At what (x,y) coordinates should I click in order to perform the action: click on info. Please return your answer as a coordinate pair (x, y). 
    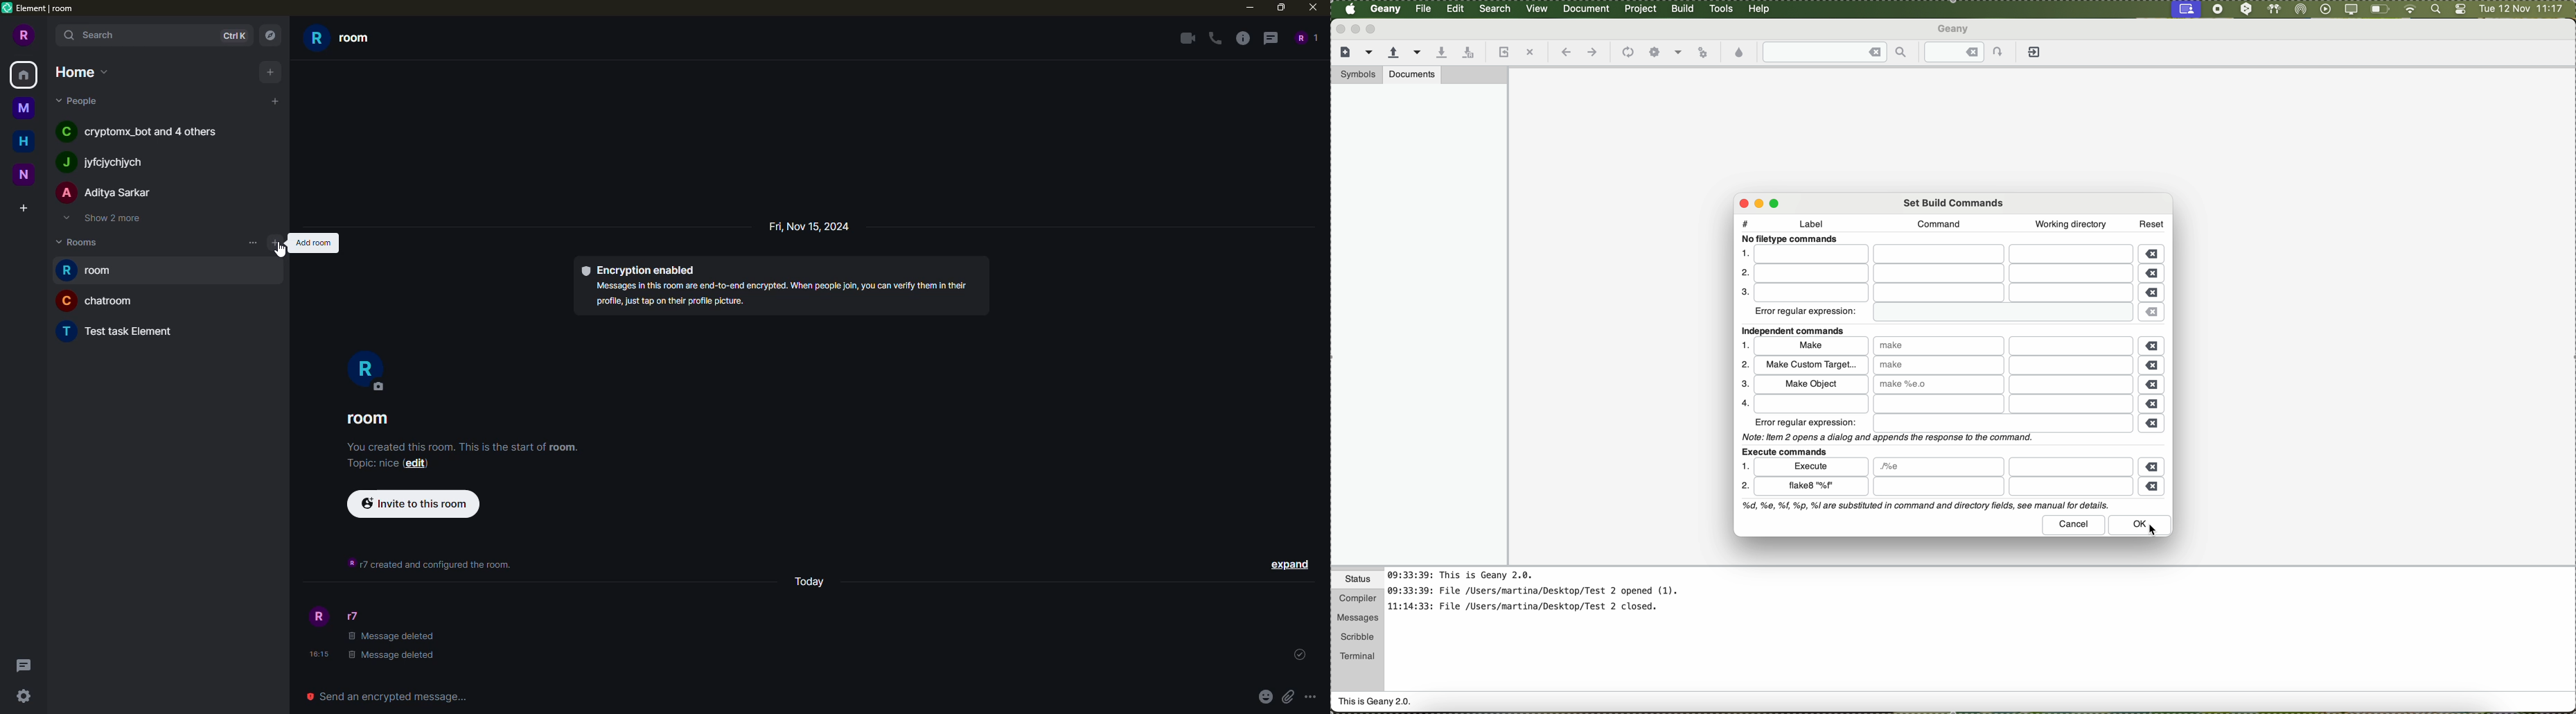
    Looking at the image, I should click on (431, 564).